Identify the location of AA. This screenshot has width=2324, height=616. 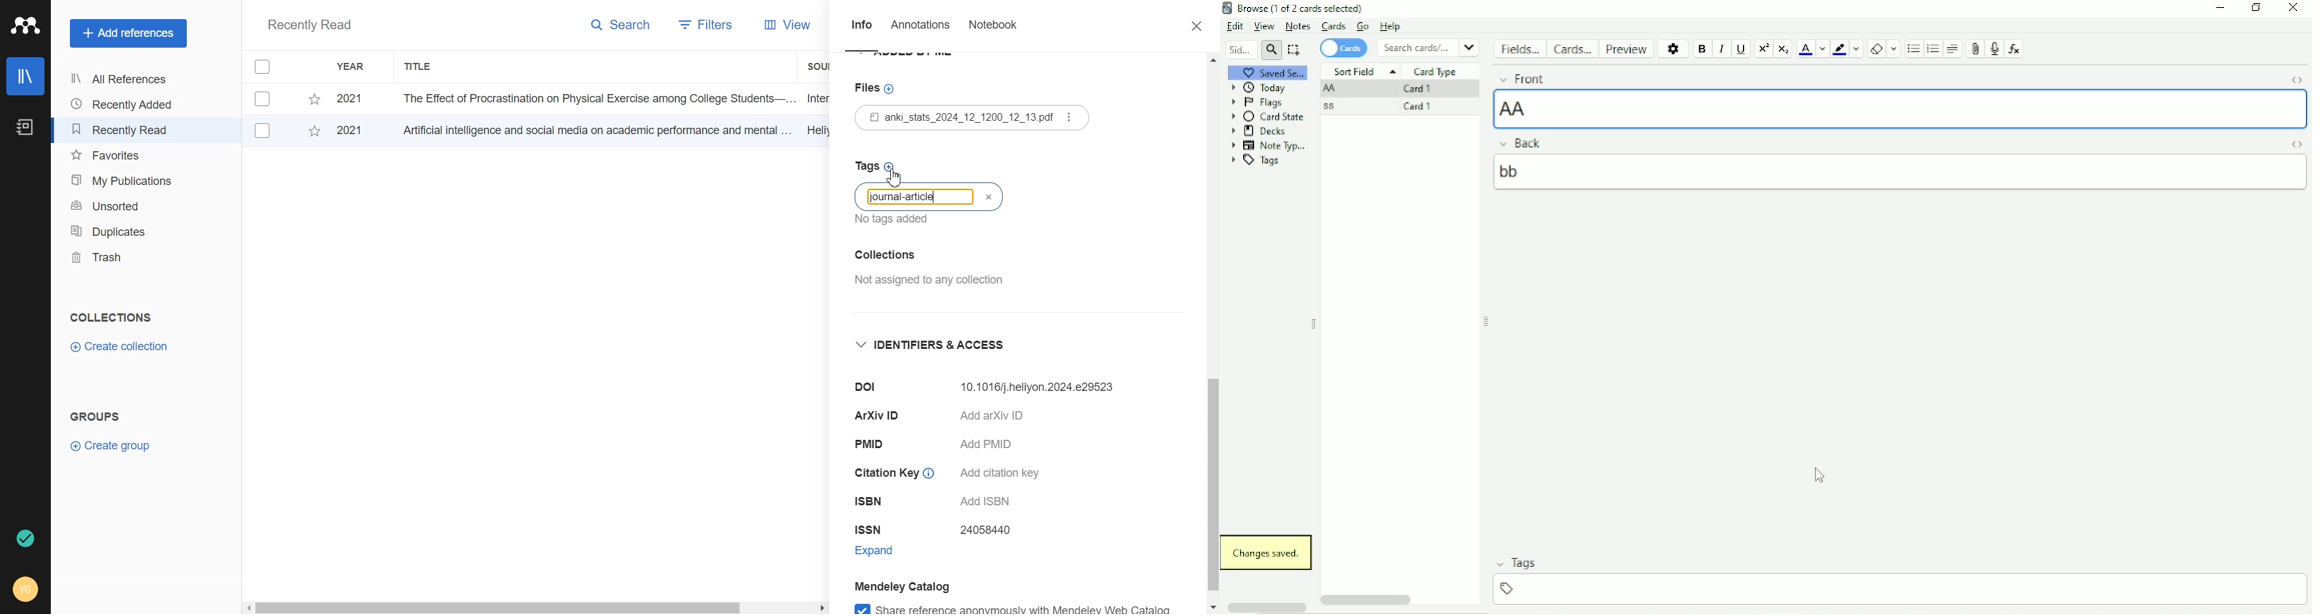
(1332, 89).